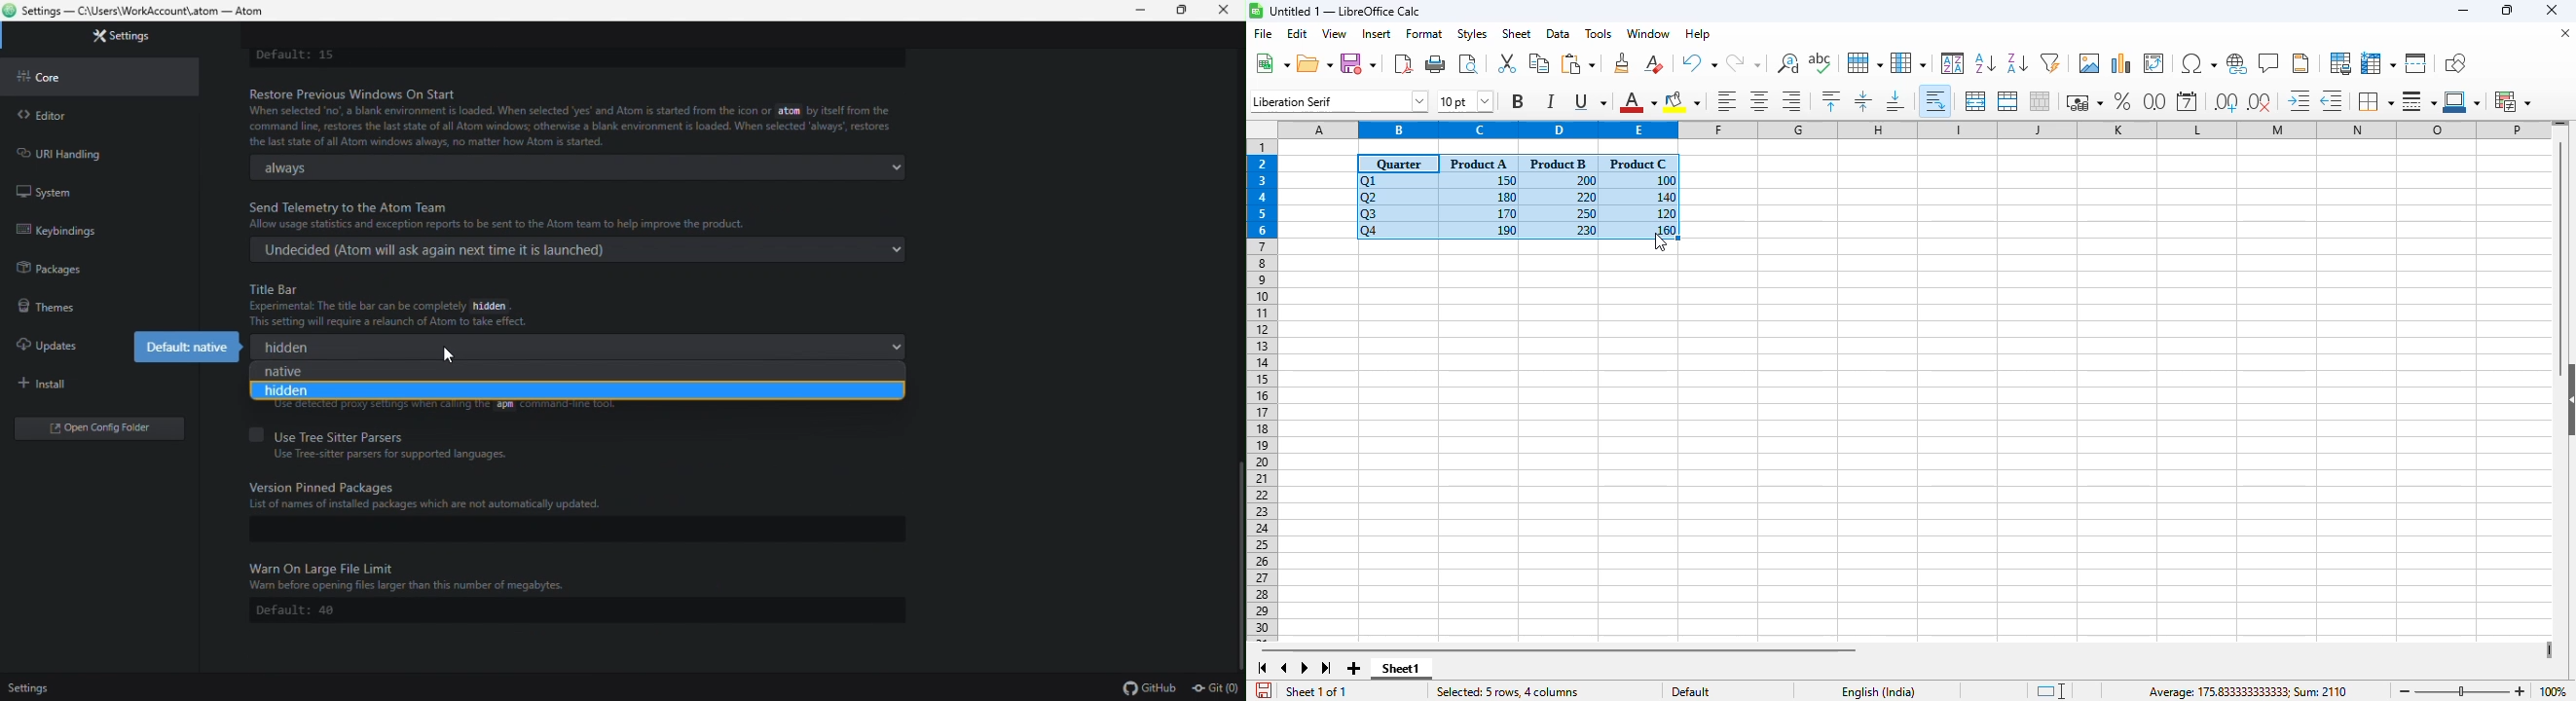  What do you see at coordinates (1863, 100) in the screenshot?
I see `center vertically` at bounding box center [1863, 100].